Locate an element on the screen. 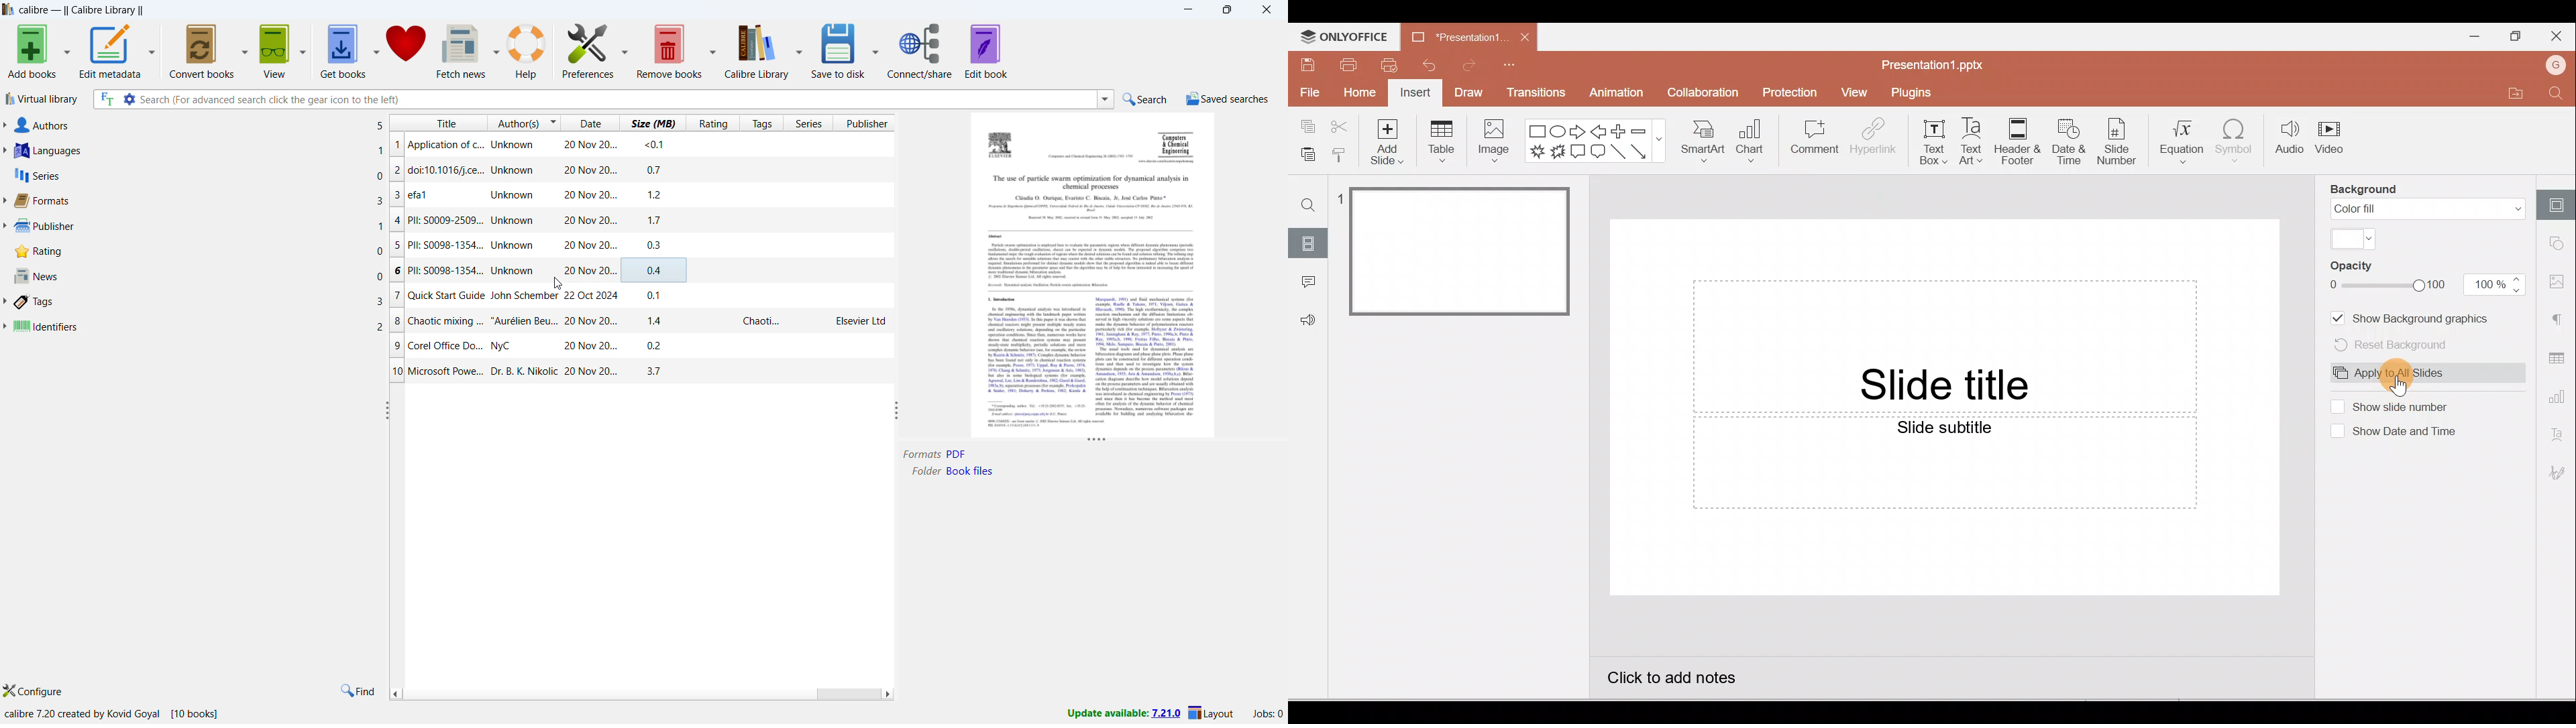  Background is located at coordinates (2367, 189).